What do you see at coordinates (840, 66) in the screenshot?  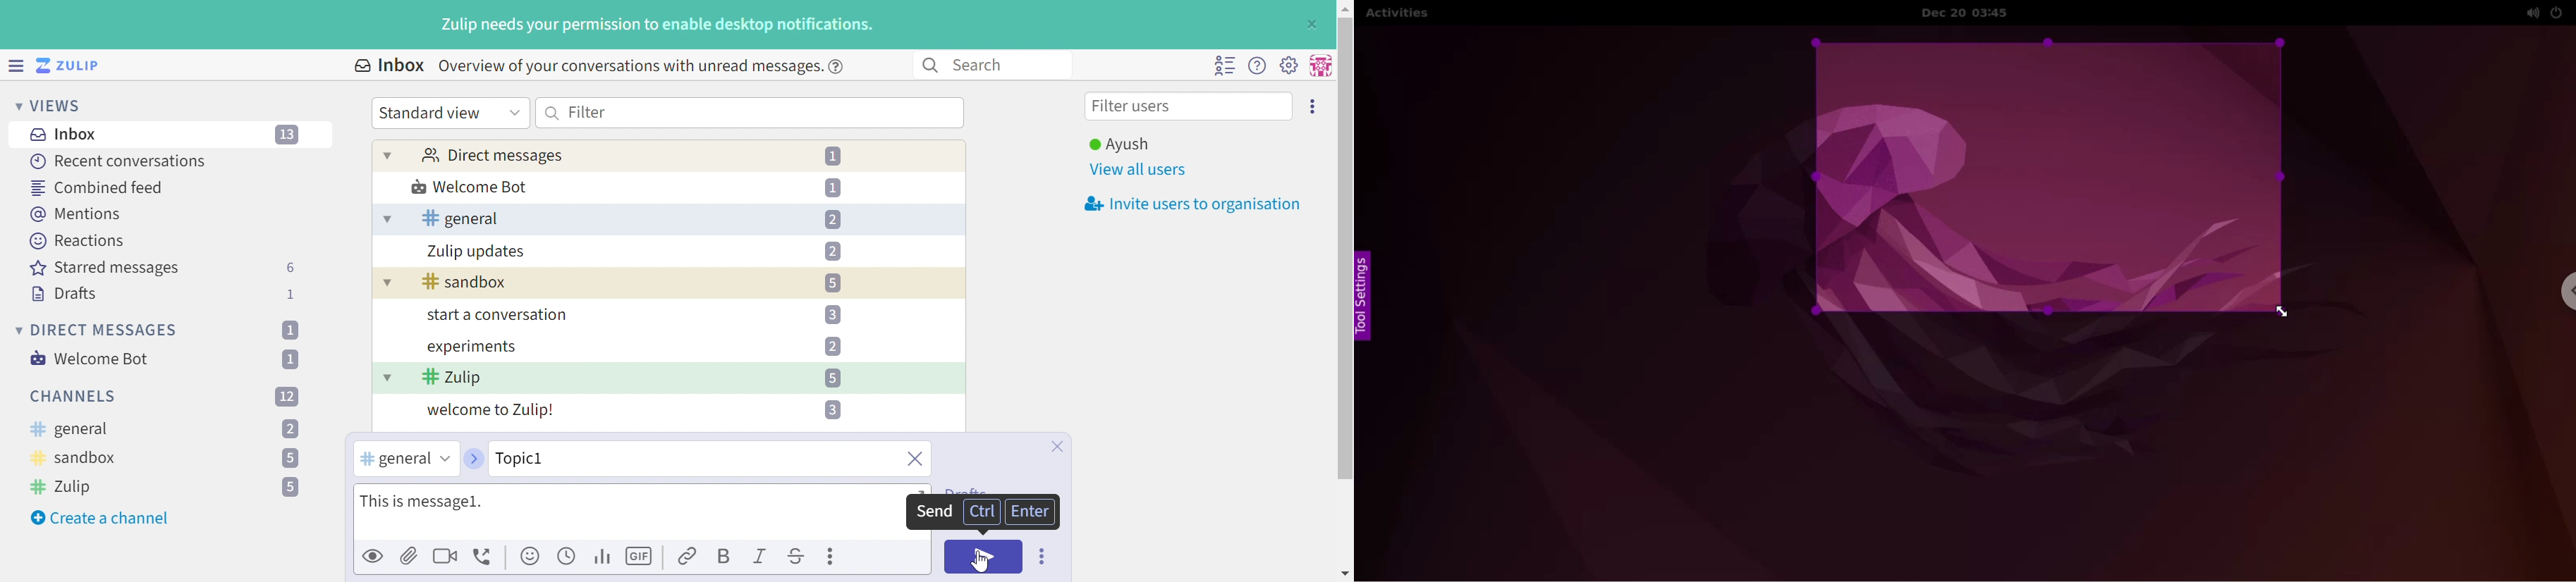 I see `Help Center` at bounding box center [840, 66].